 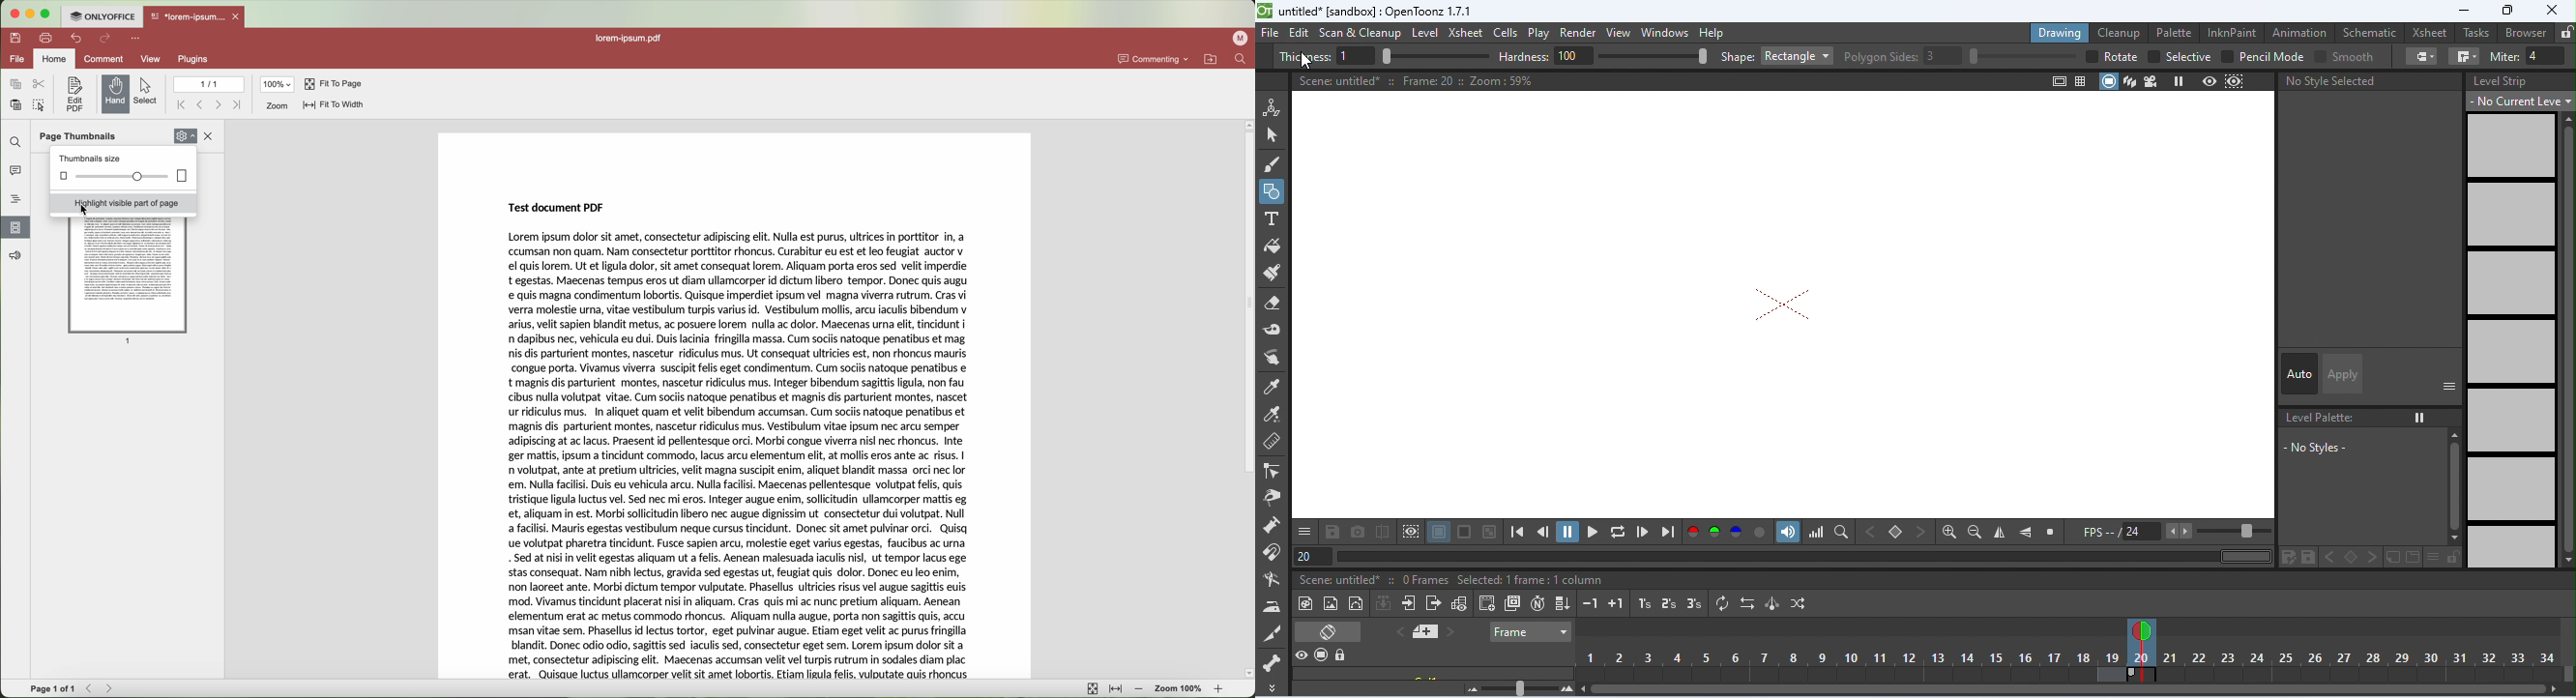 I want to click on collapse, so click(x=1386, y=602).